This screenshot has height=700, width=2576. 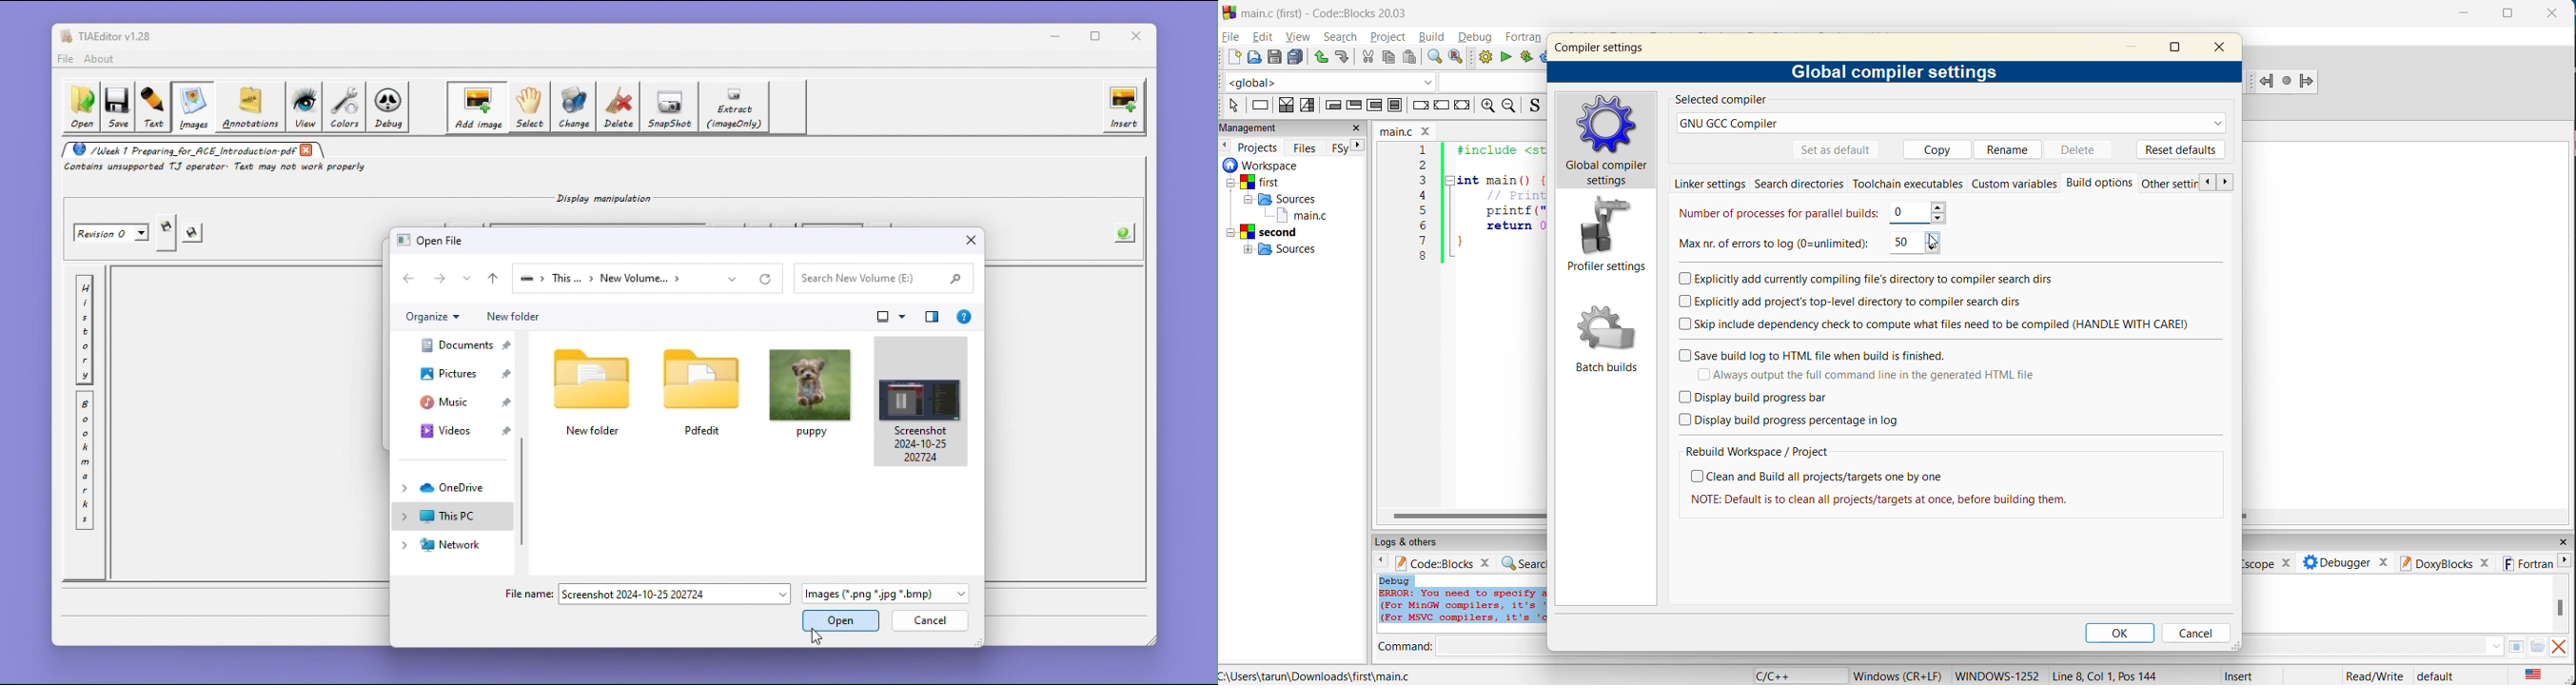 I want to click on search, so click(x=1343, y=37).